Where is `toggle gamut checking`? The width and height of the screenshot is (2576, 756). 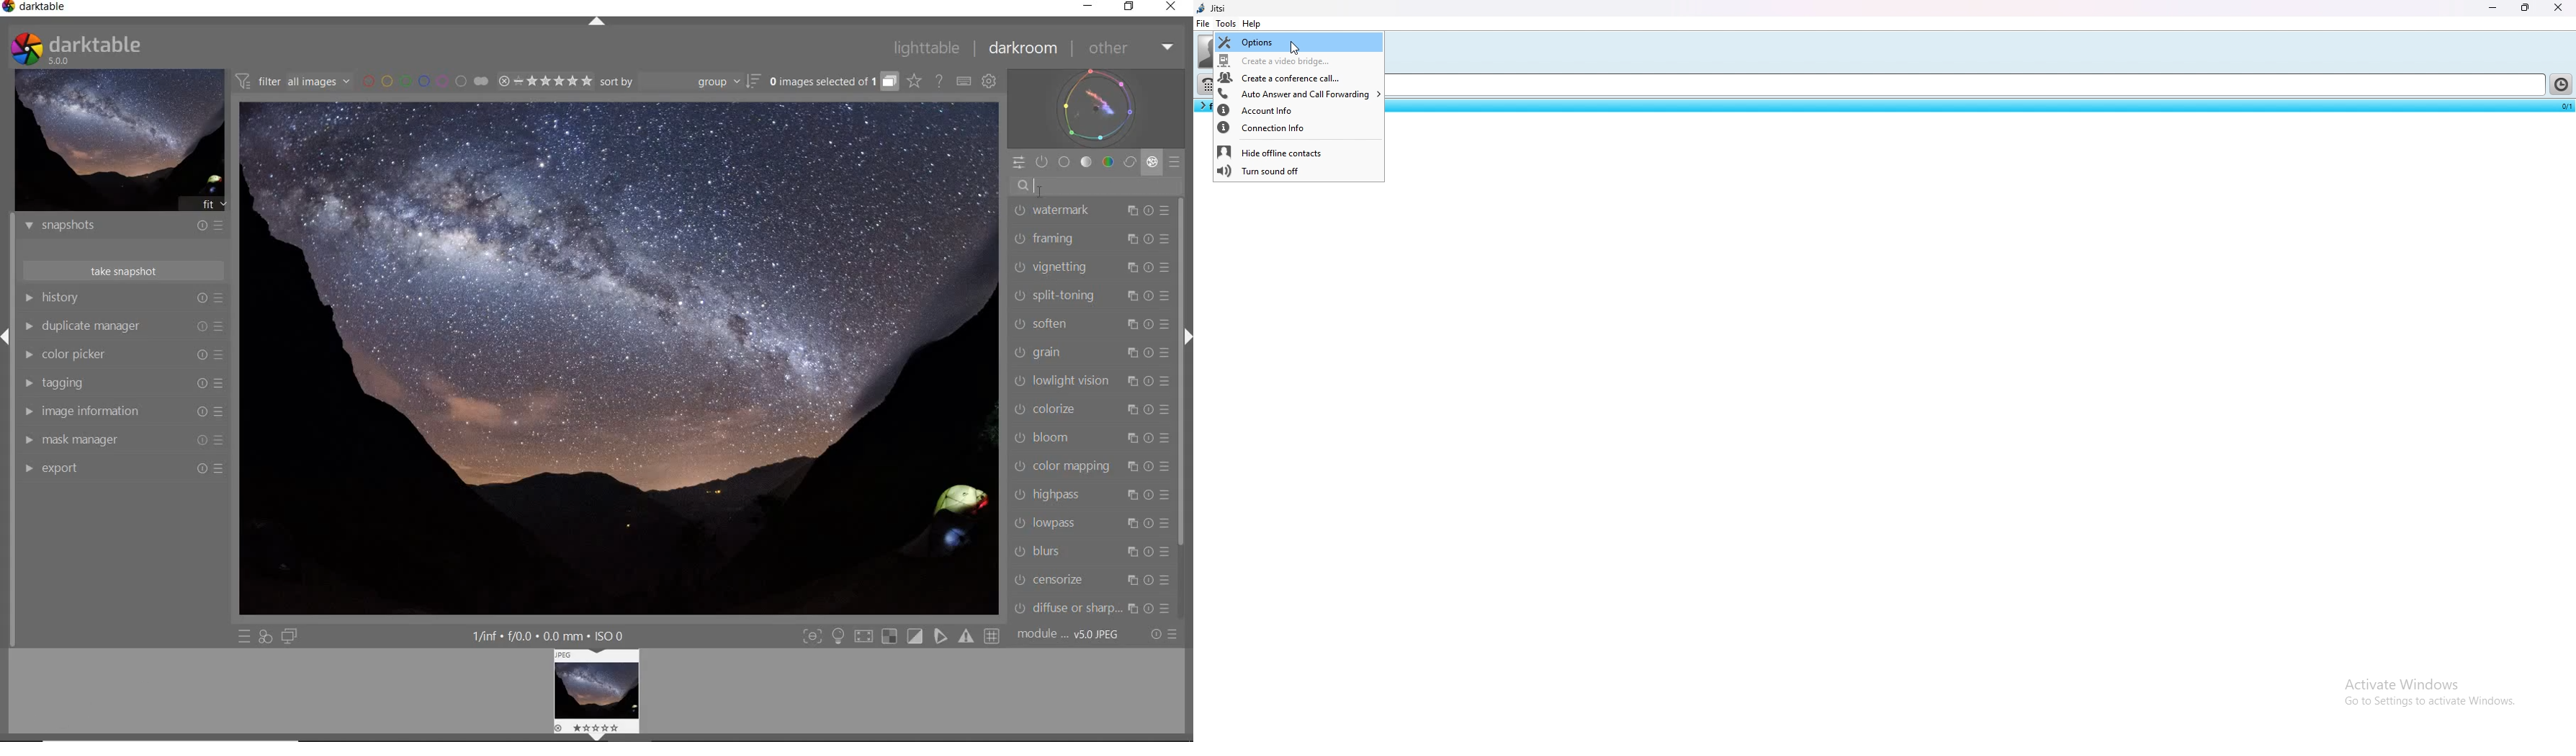
toggle gamut checking is located at coordinates (970, 637).